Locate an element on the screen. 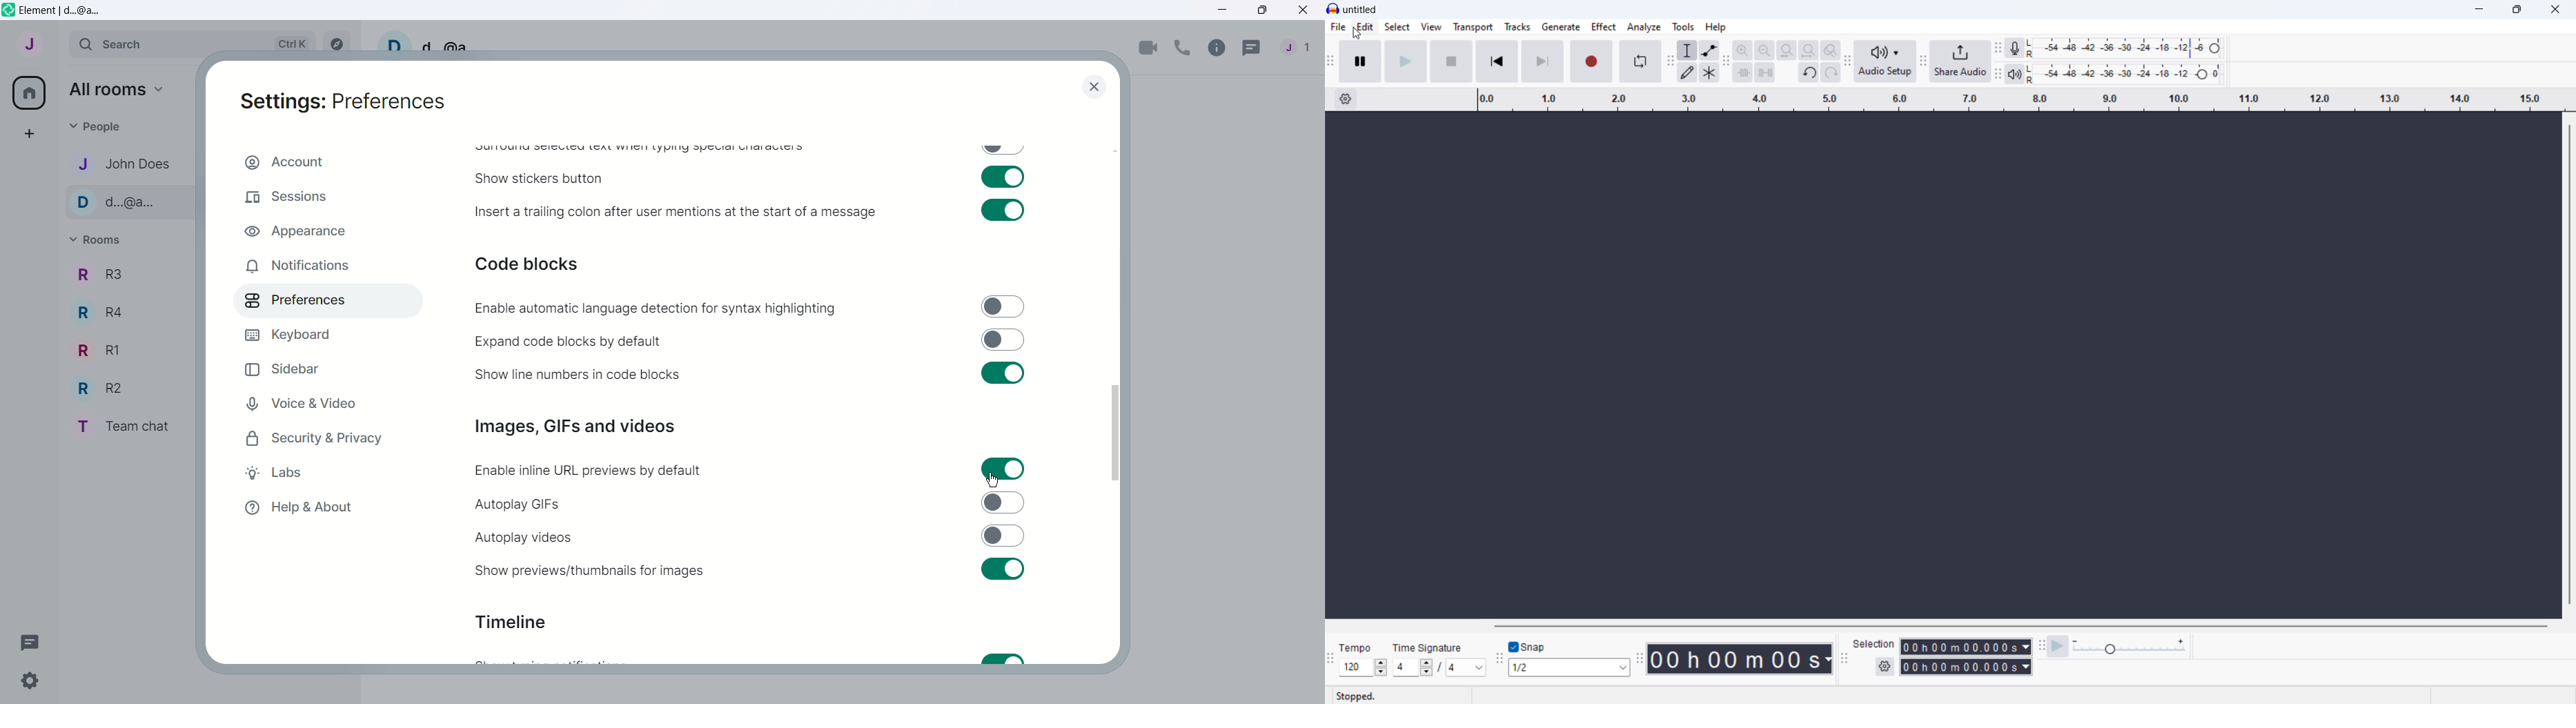 The width and height of the screenshot is (2576, 728). Vertical slide bar is located at coordinates (1115, 433).